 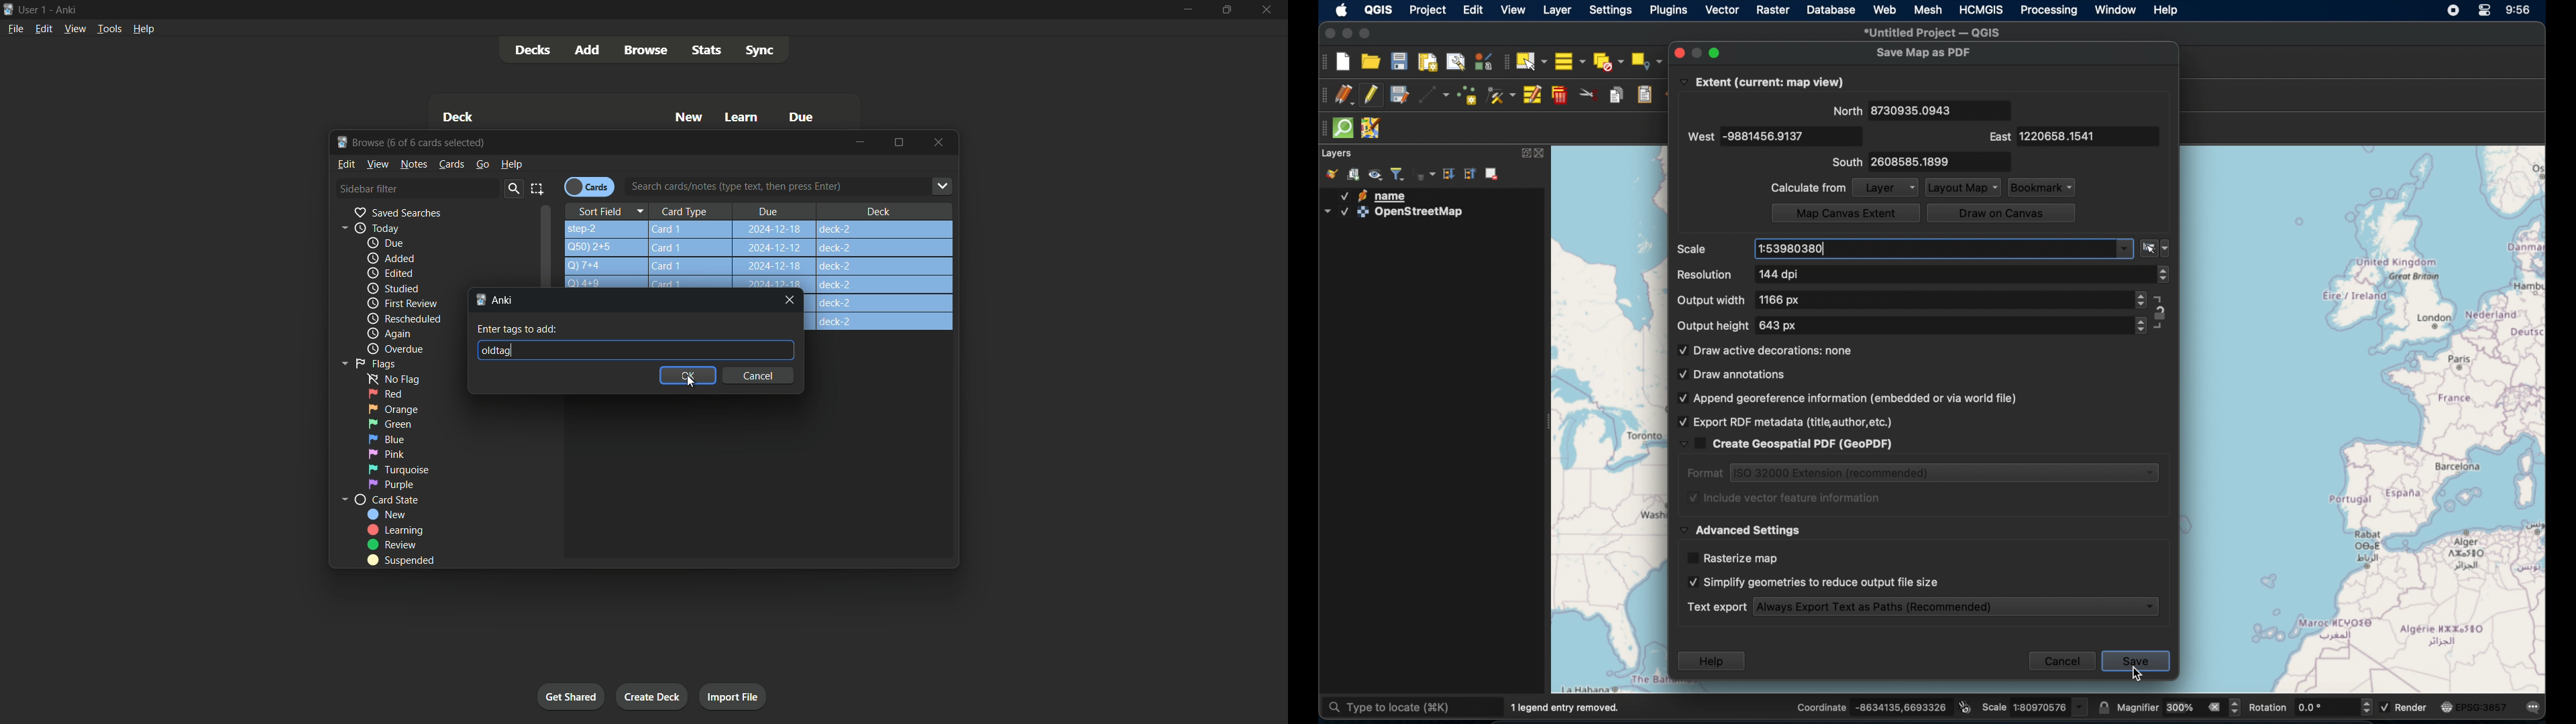 I want to click on Enter tags to add, so click(x=518, y=329).